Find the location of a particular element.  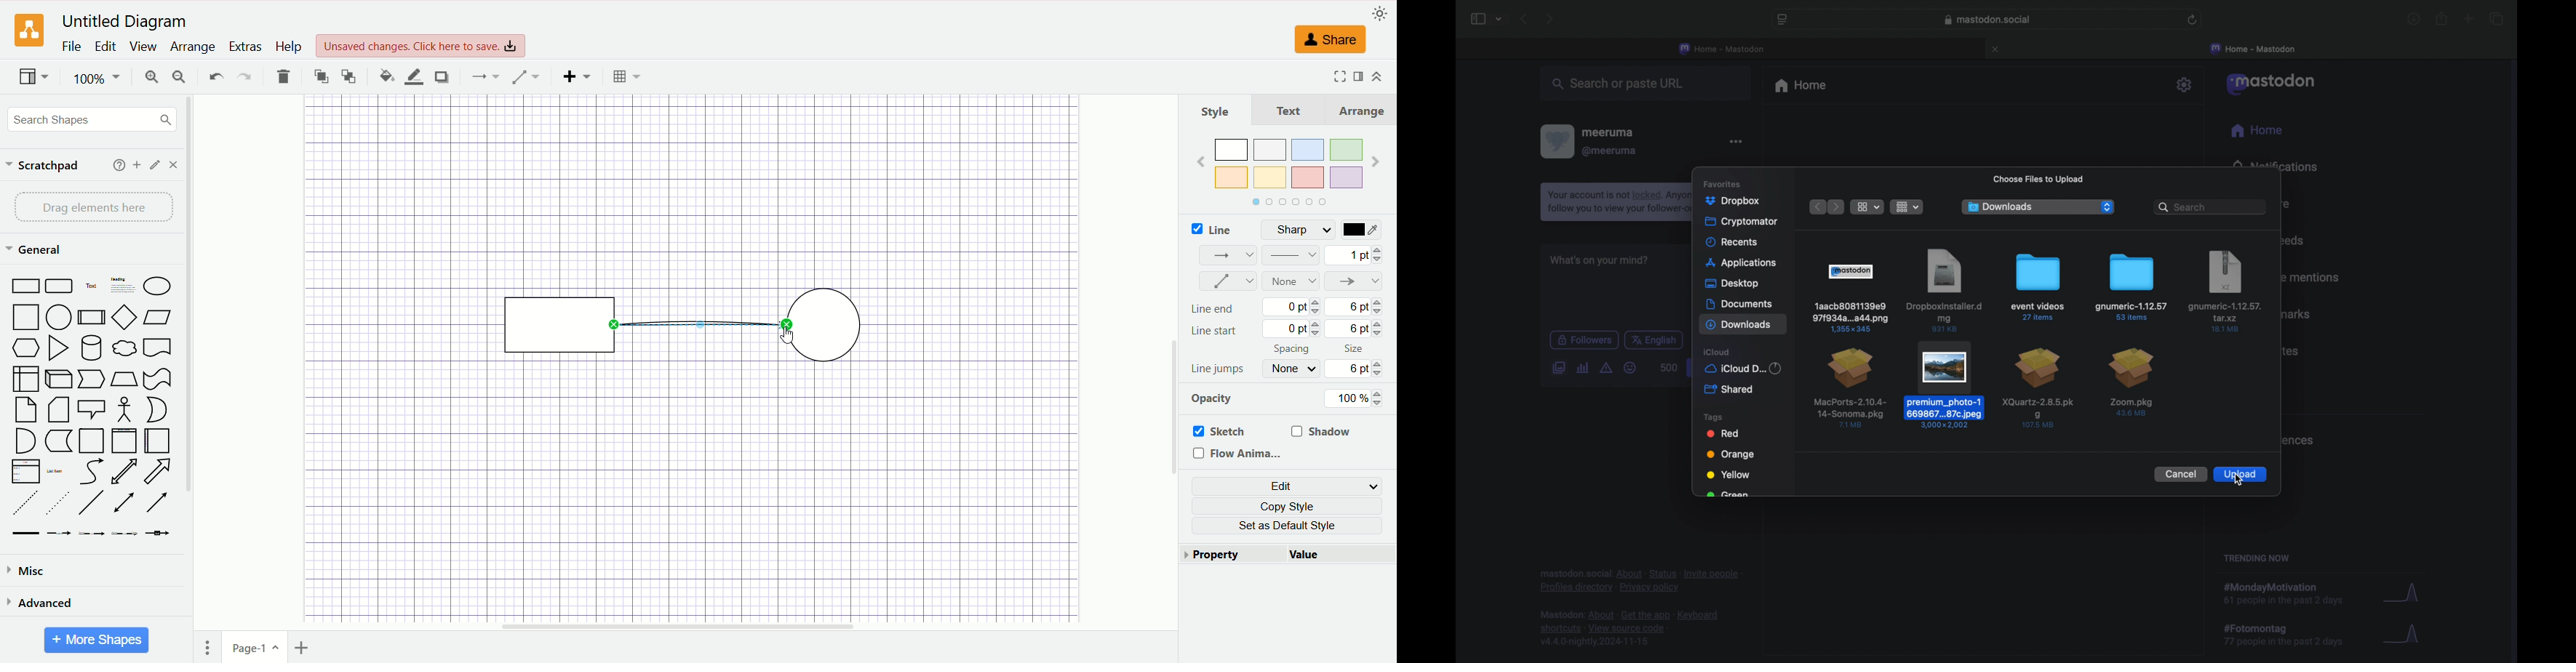

color is located at coordinates (1361, 232).